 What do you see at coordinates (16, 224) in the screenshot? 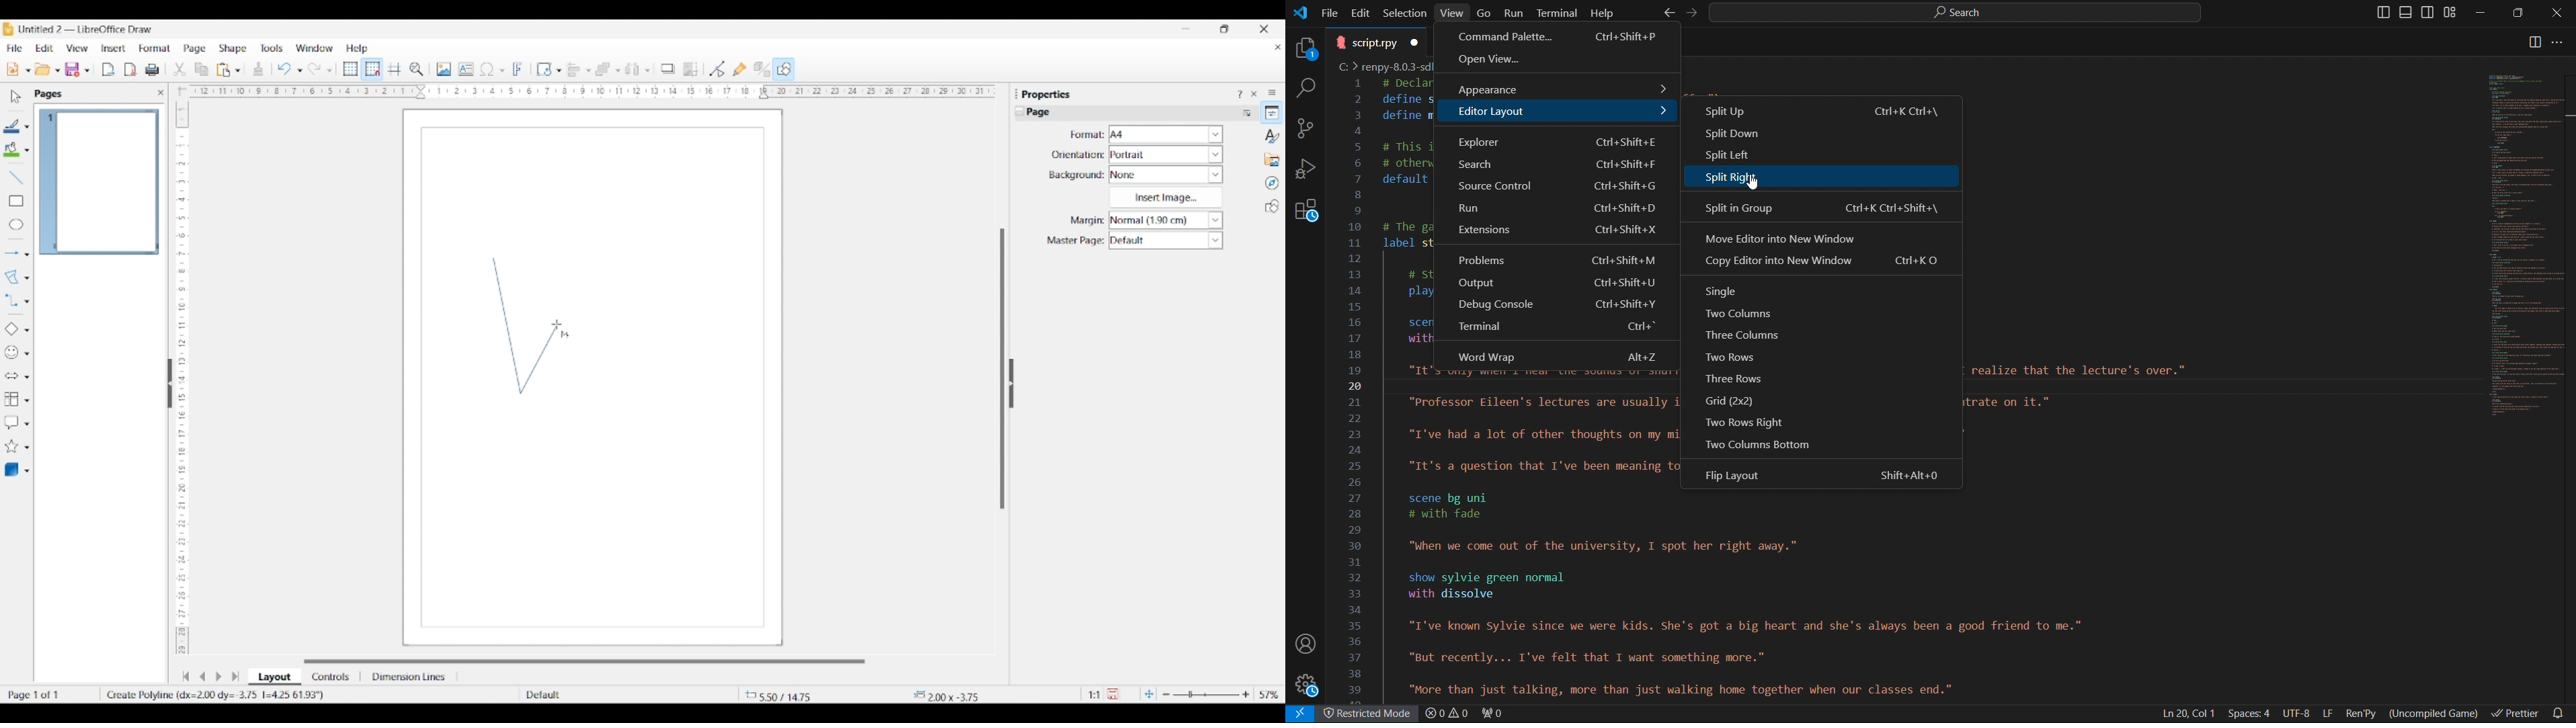
I see `Ellipse` at bounding box center [16, 224].